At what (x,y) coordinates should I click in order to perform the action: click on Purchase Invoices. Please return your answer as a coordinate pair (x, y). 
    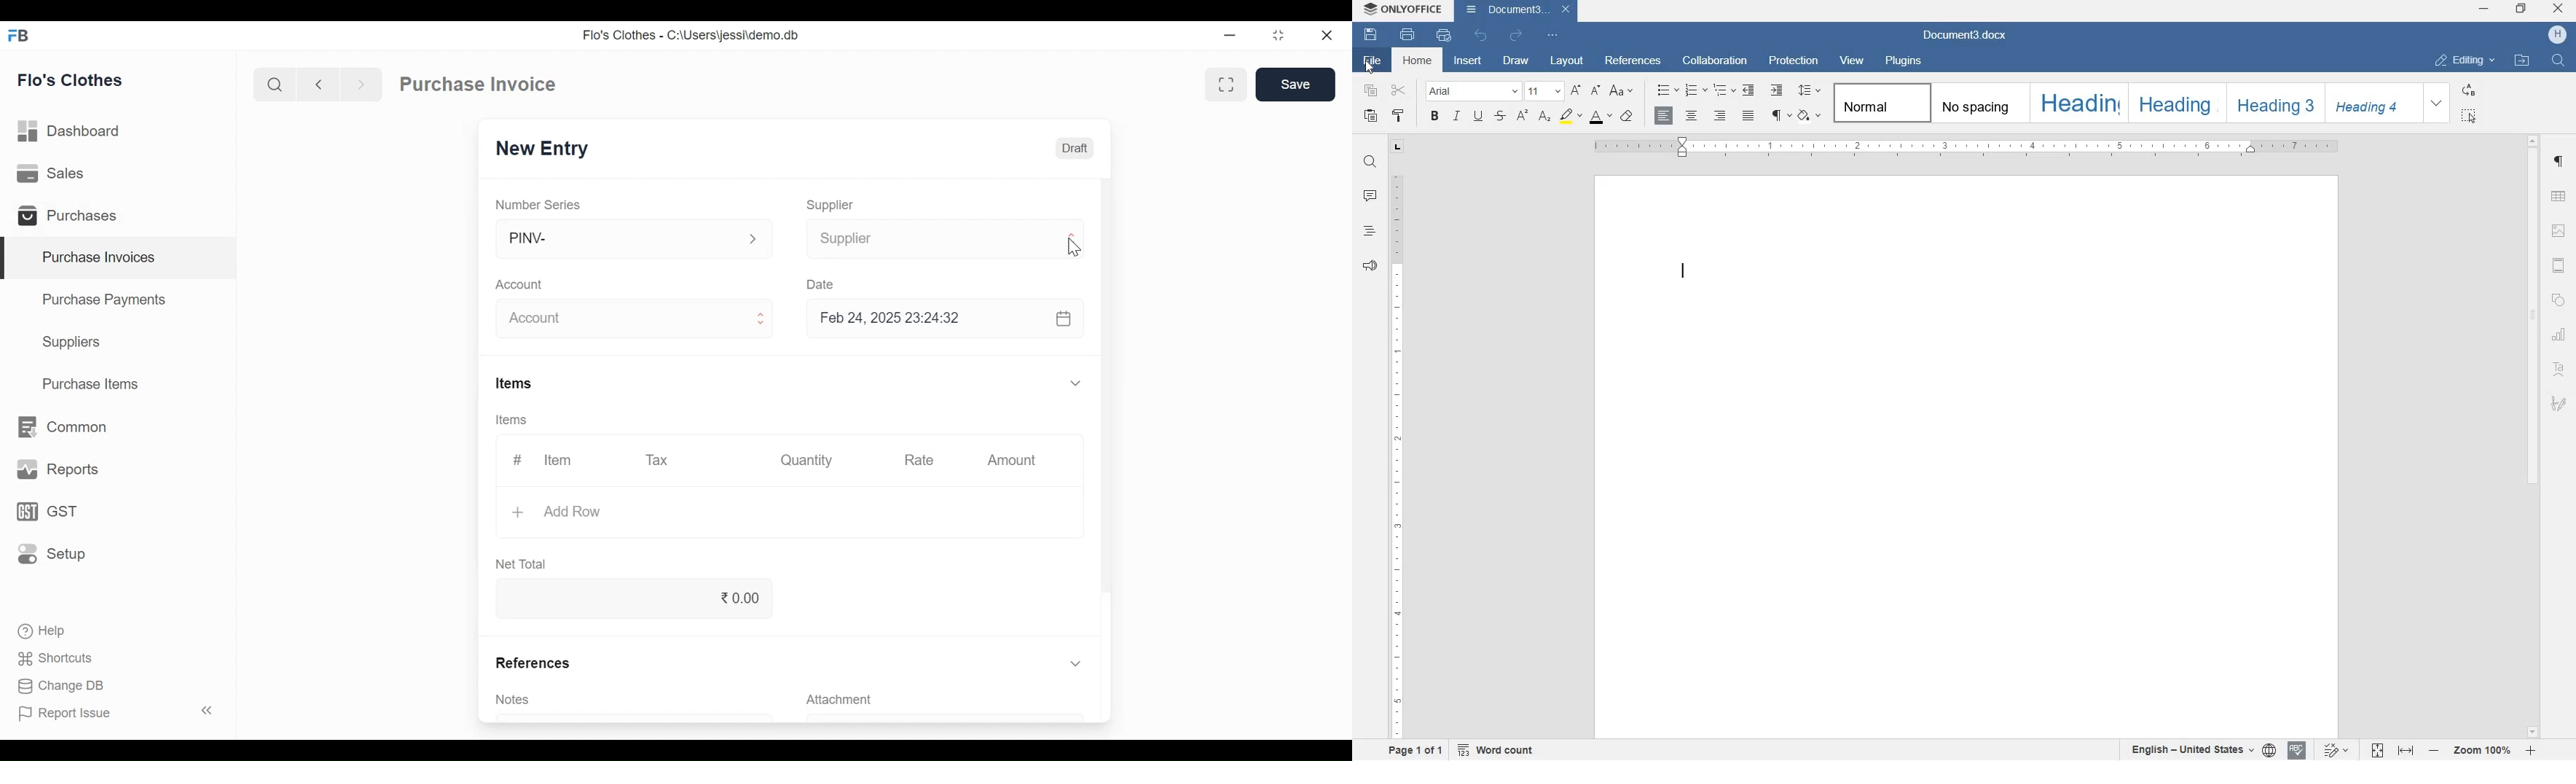
    Looking at the image, I should click on (120, 258).